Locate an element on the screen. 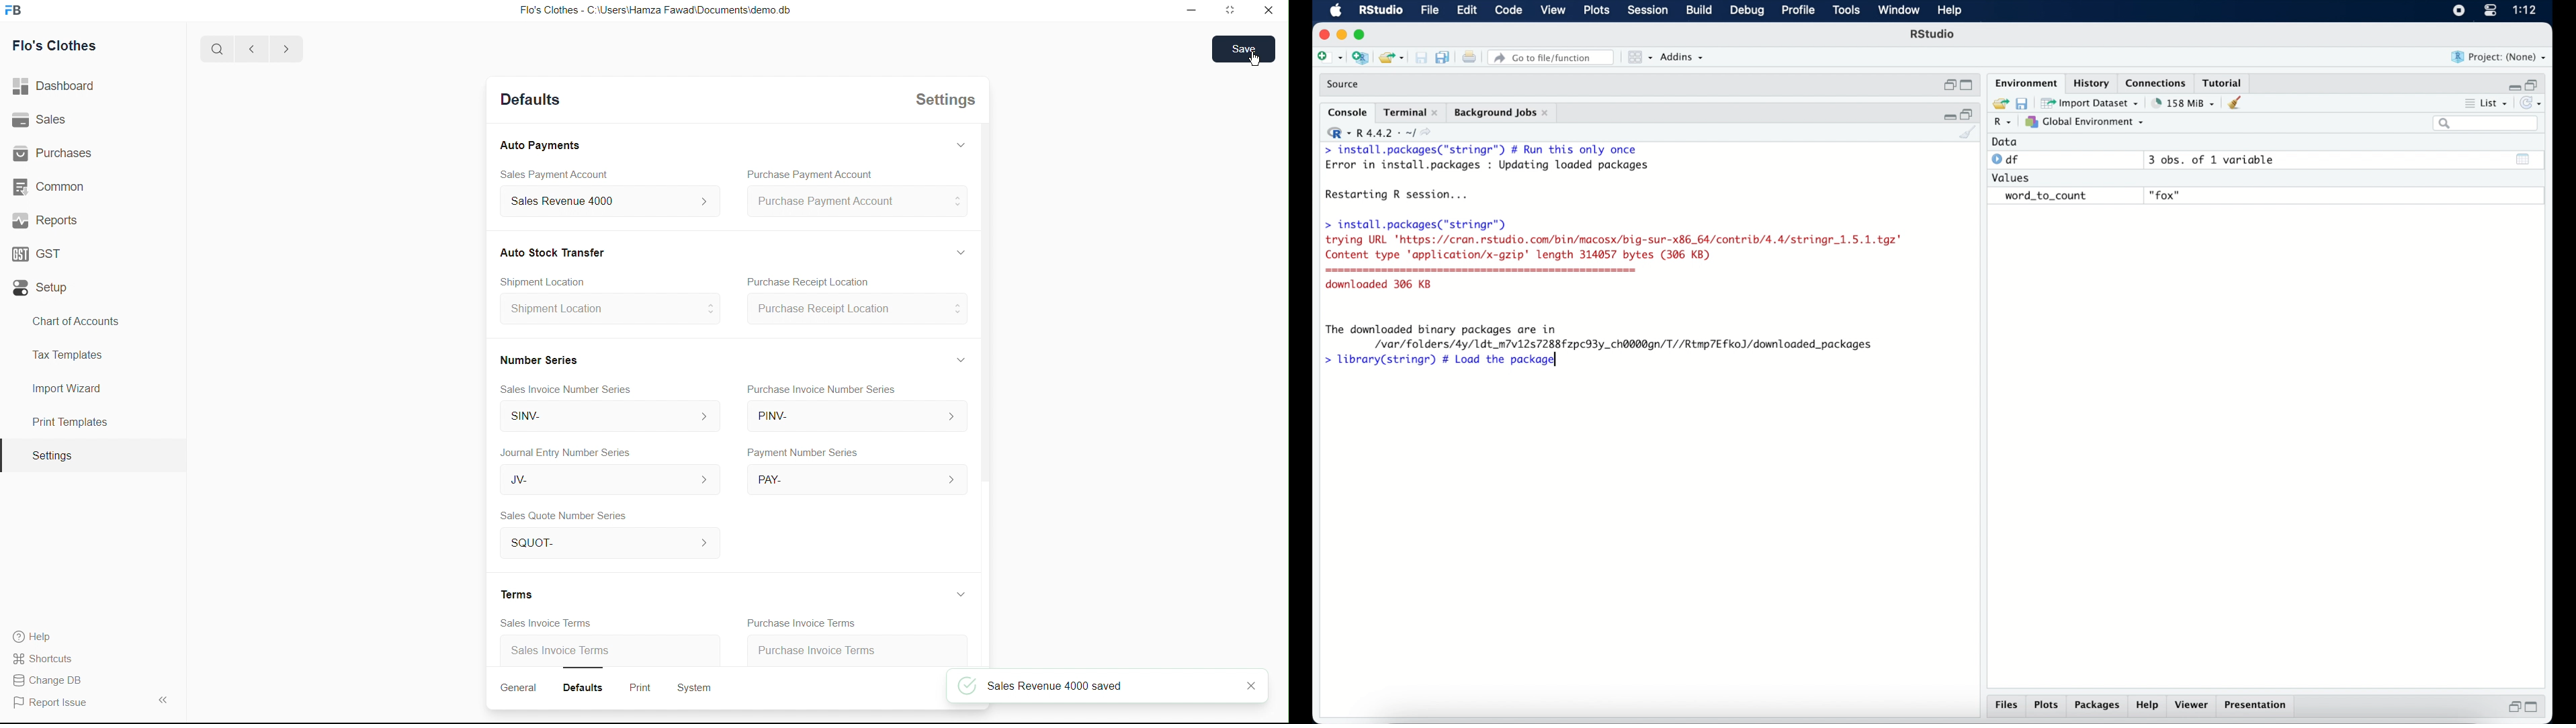  Cash is located at coordinates (559, 253).